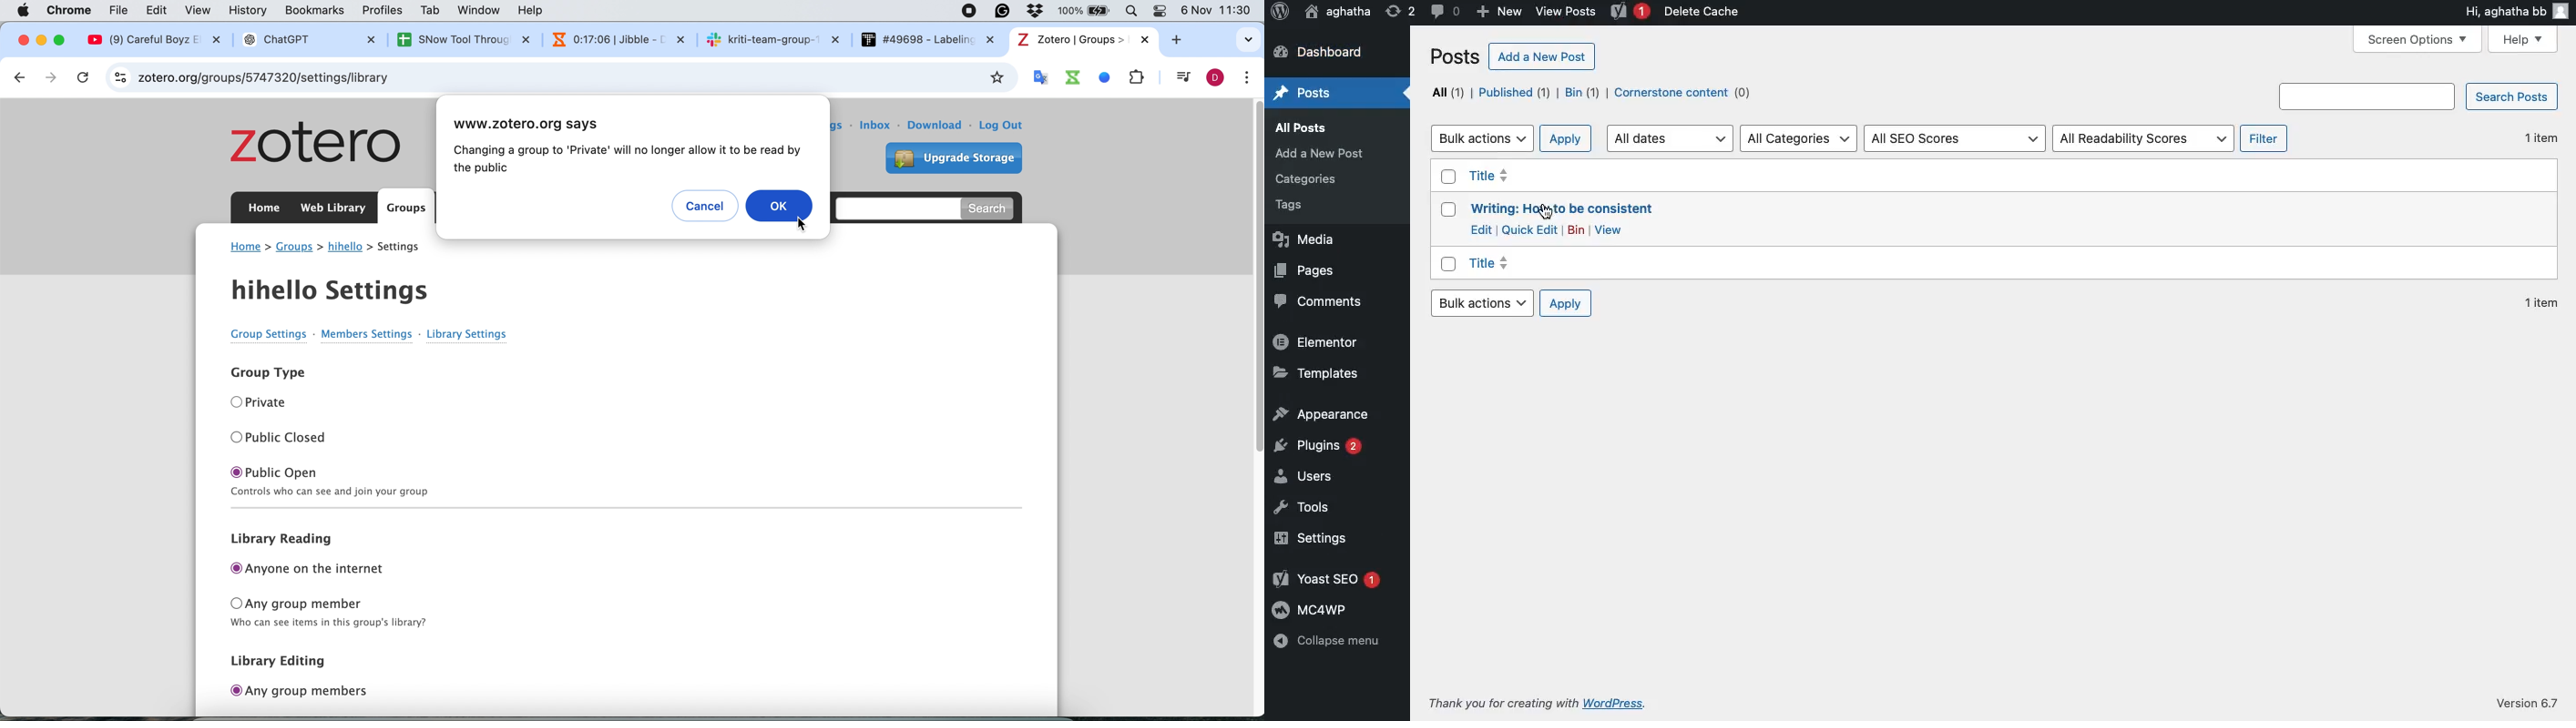 The image size is (2576, 728). What do you see at coordinates (345, 248) in the screenshot?
I see `group name` at bounding box center [345, 248].